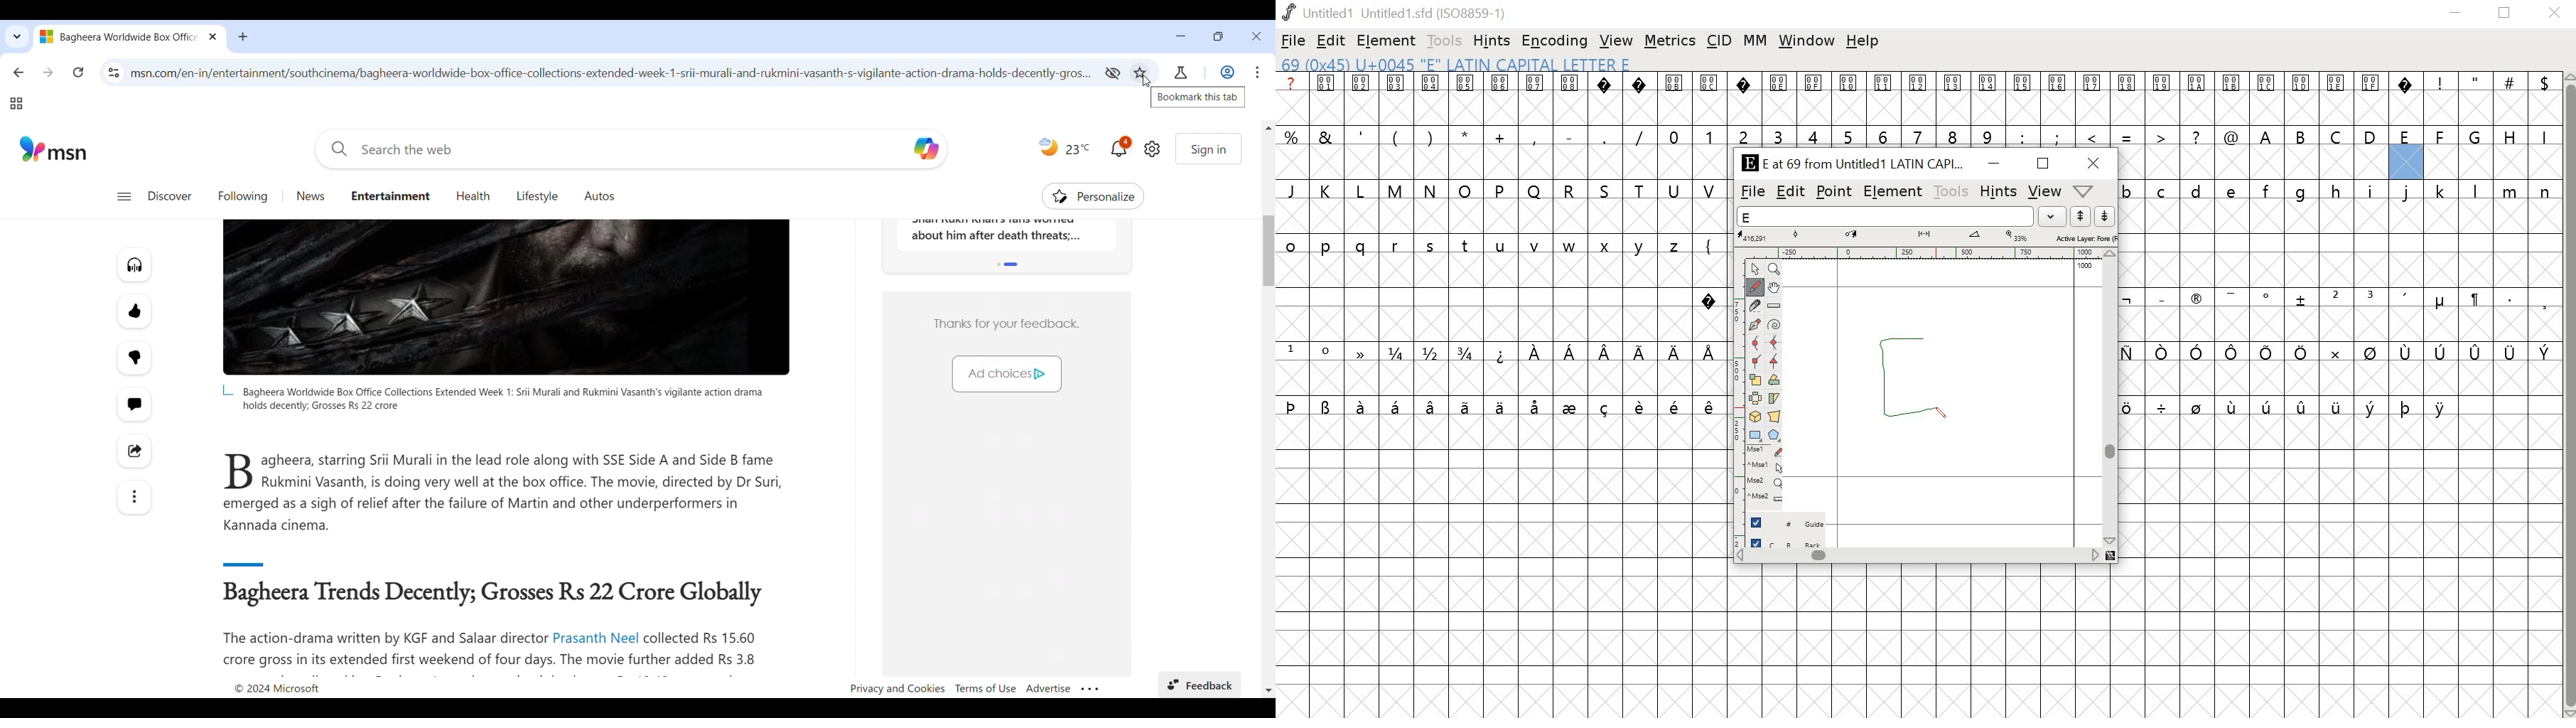 The height and width of the screenshot is (728, 2576). What do you see at coordinates (276, 689) in the screenshot?
I see `Copyright of Microsoft` at bounding box center [276, 689].